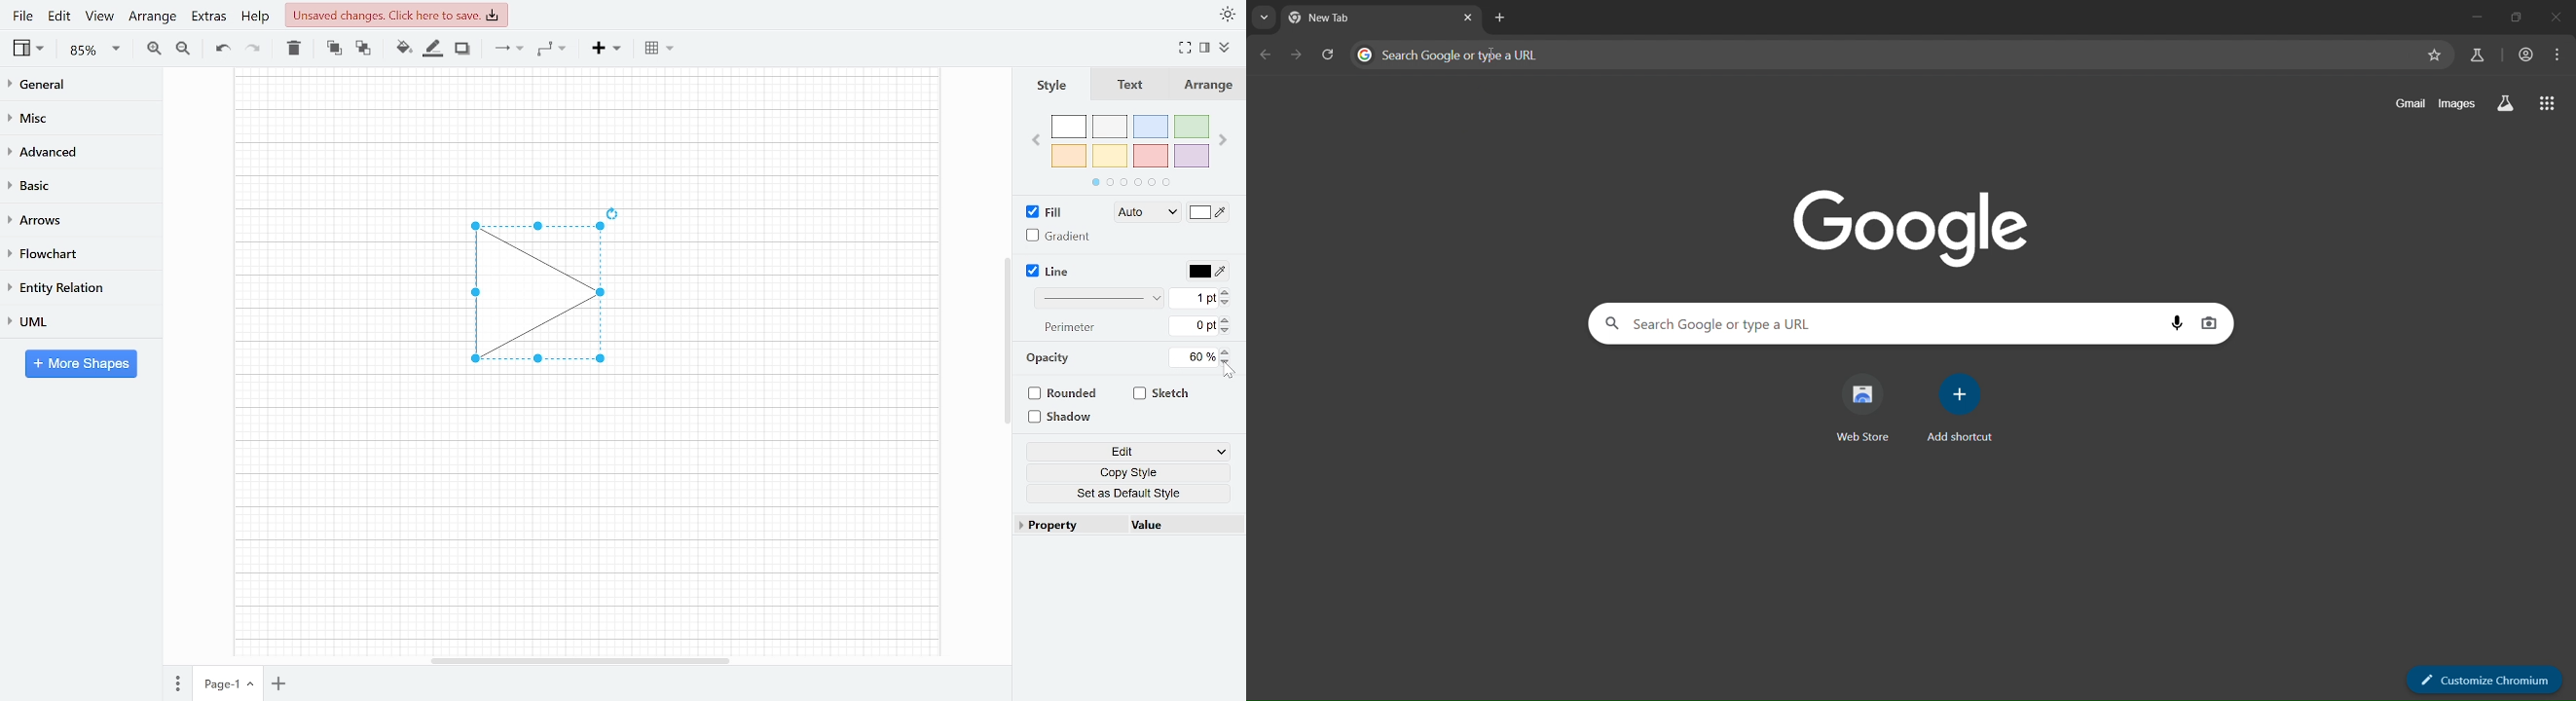  I want to click on View, so click(99, 16).